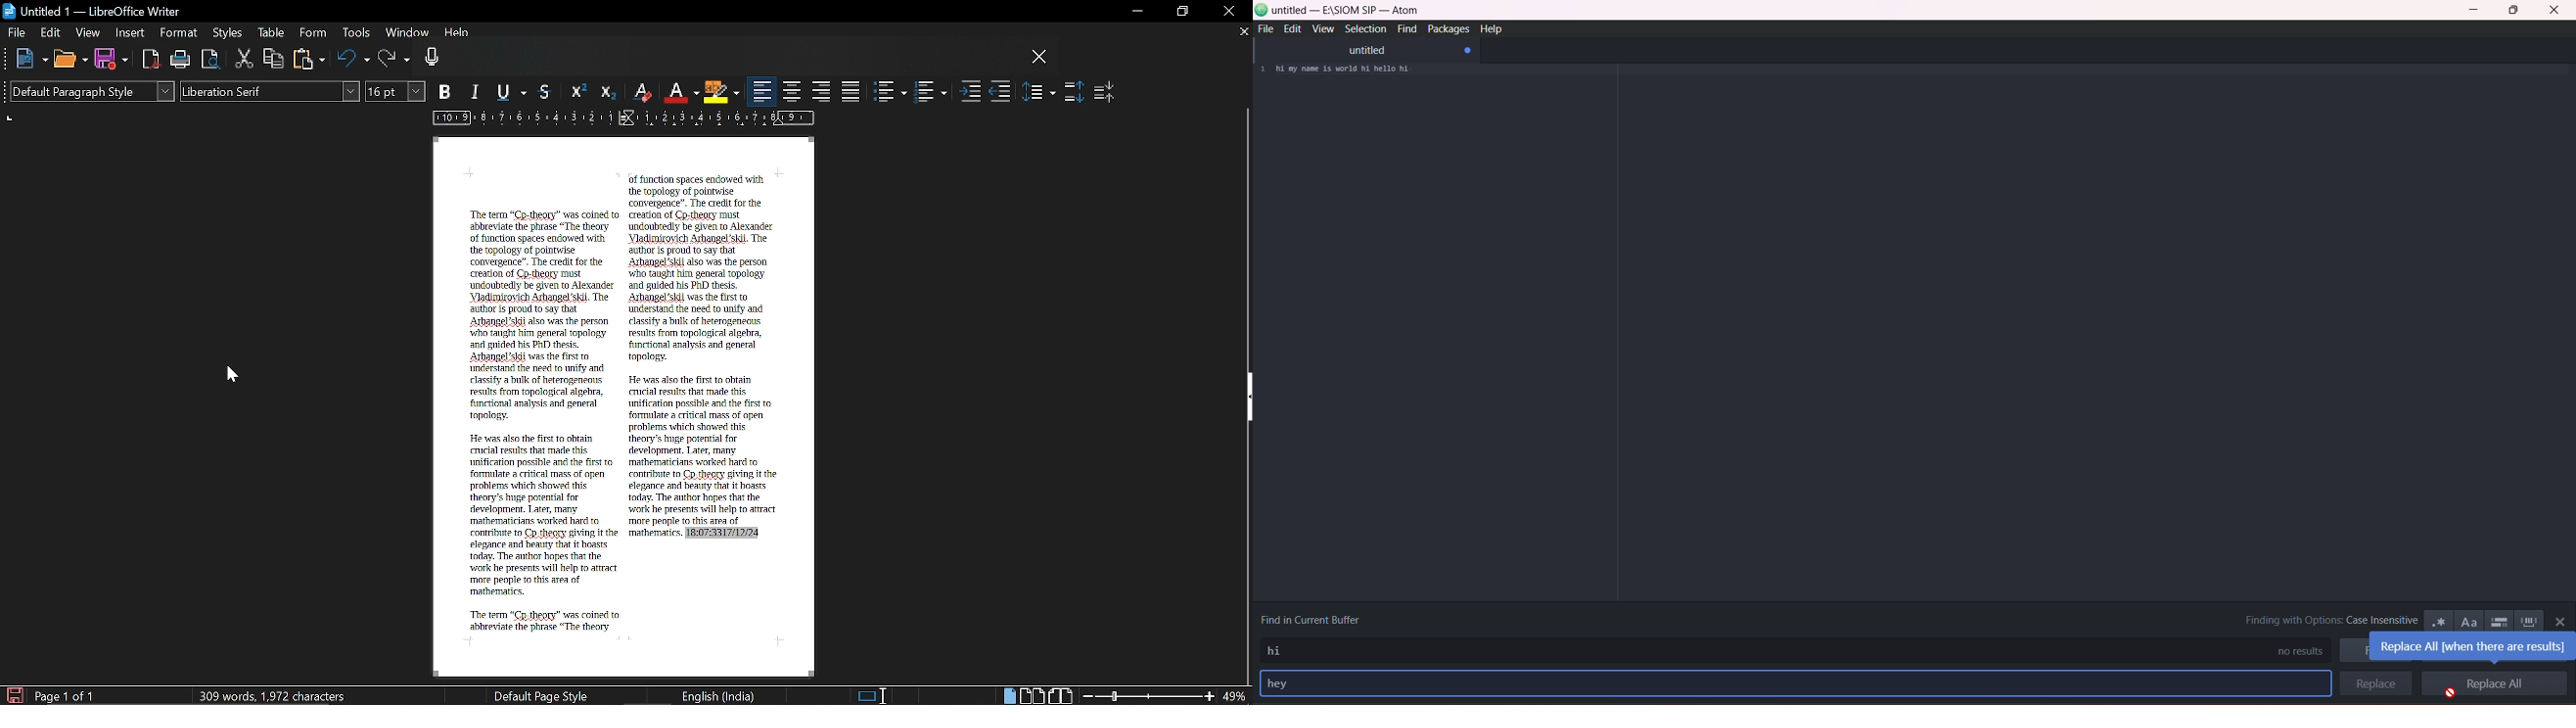 The height and width of the screenshot is (728, 2576). What do you see at coordinates (719, 695) in the screenshot?
I see `English (India)` at bounding box center [719, 695].